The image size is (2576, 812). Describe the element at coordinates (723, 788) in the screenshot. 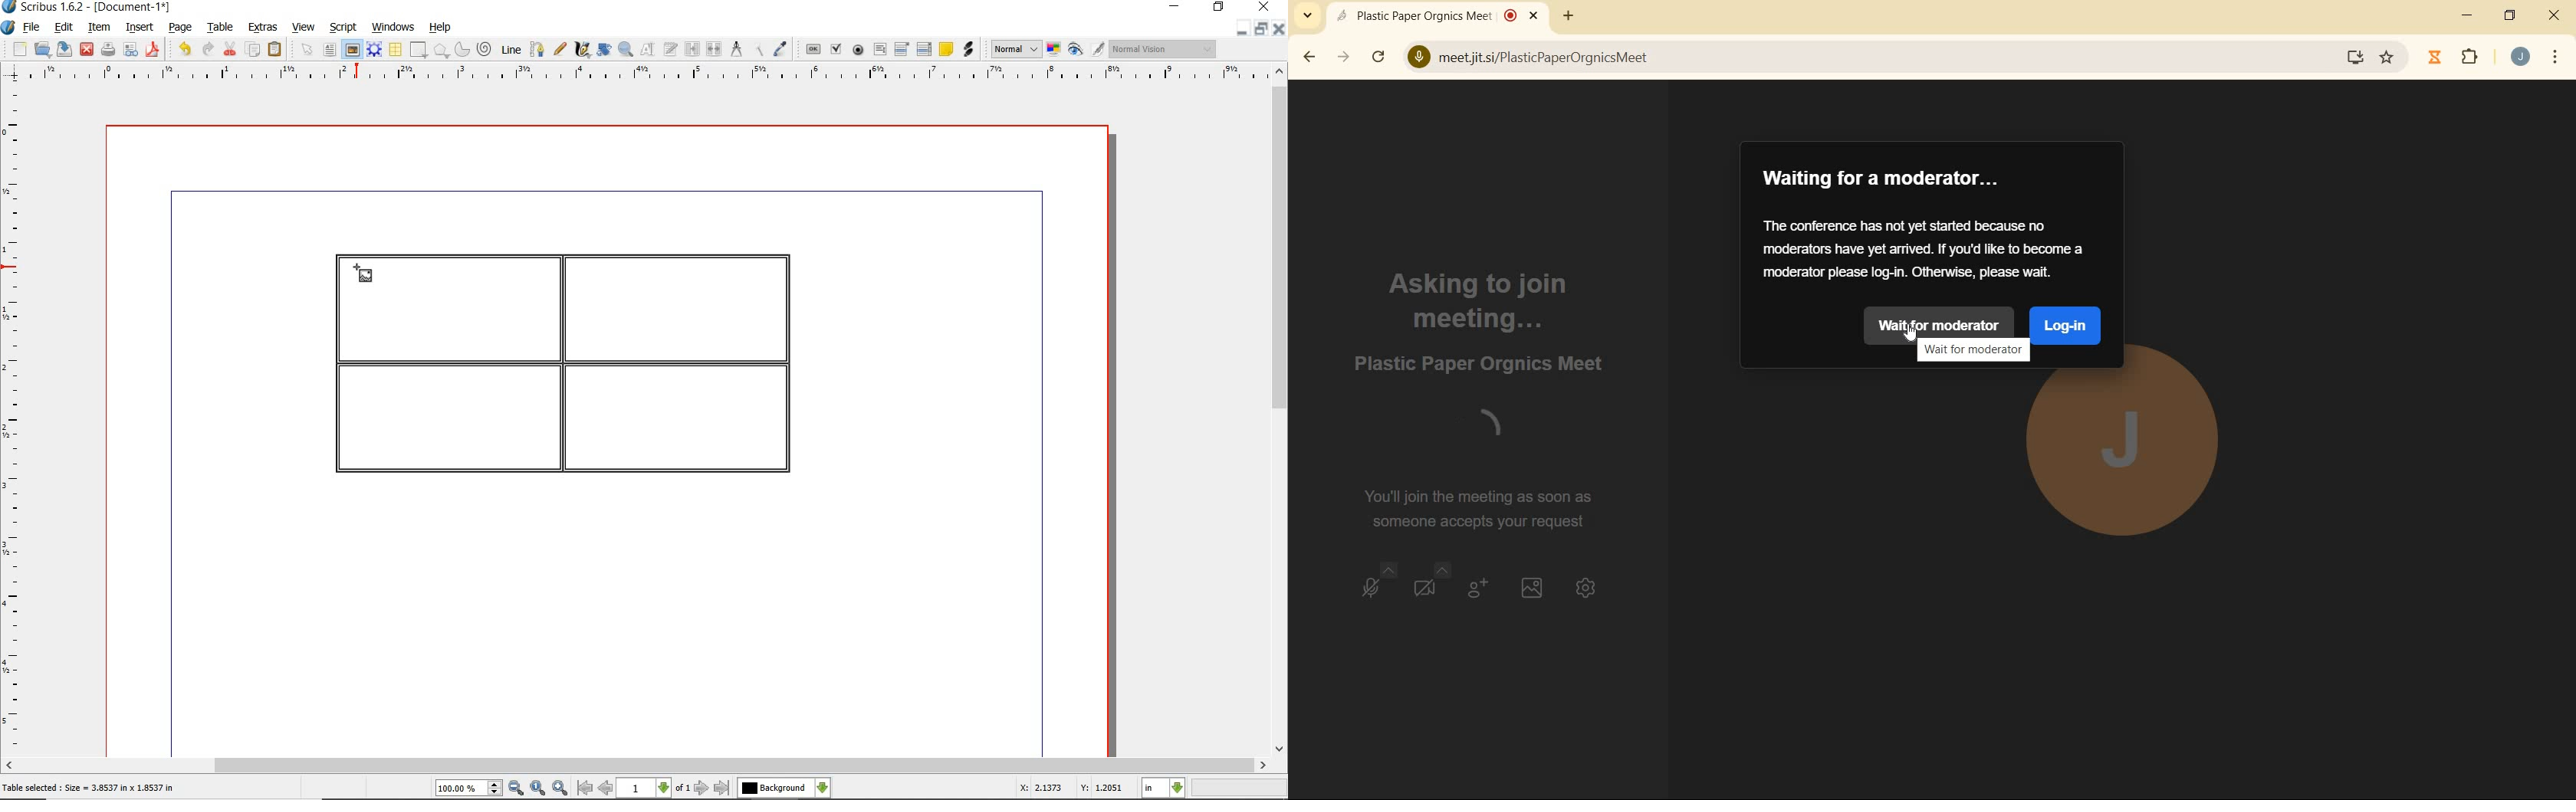

I see `go to last page` at that location.